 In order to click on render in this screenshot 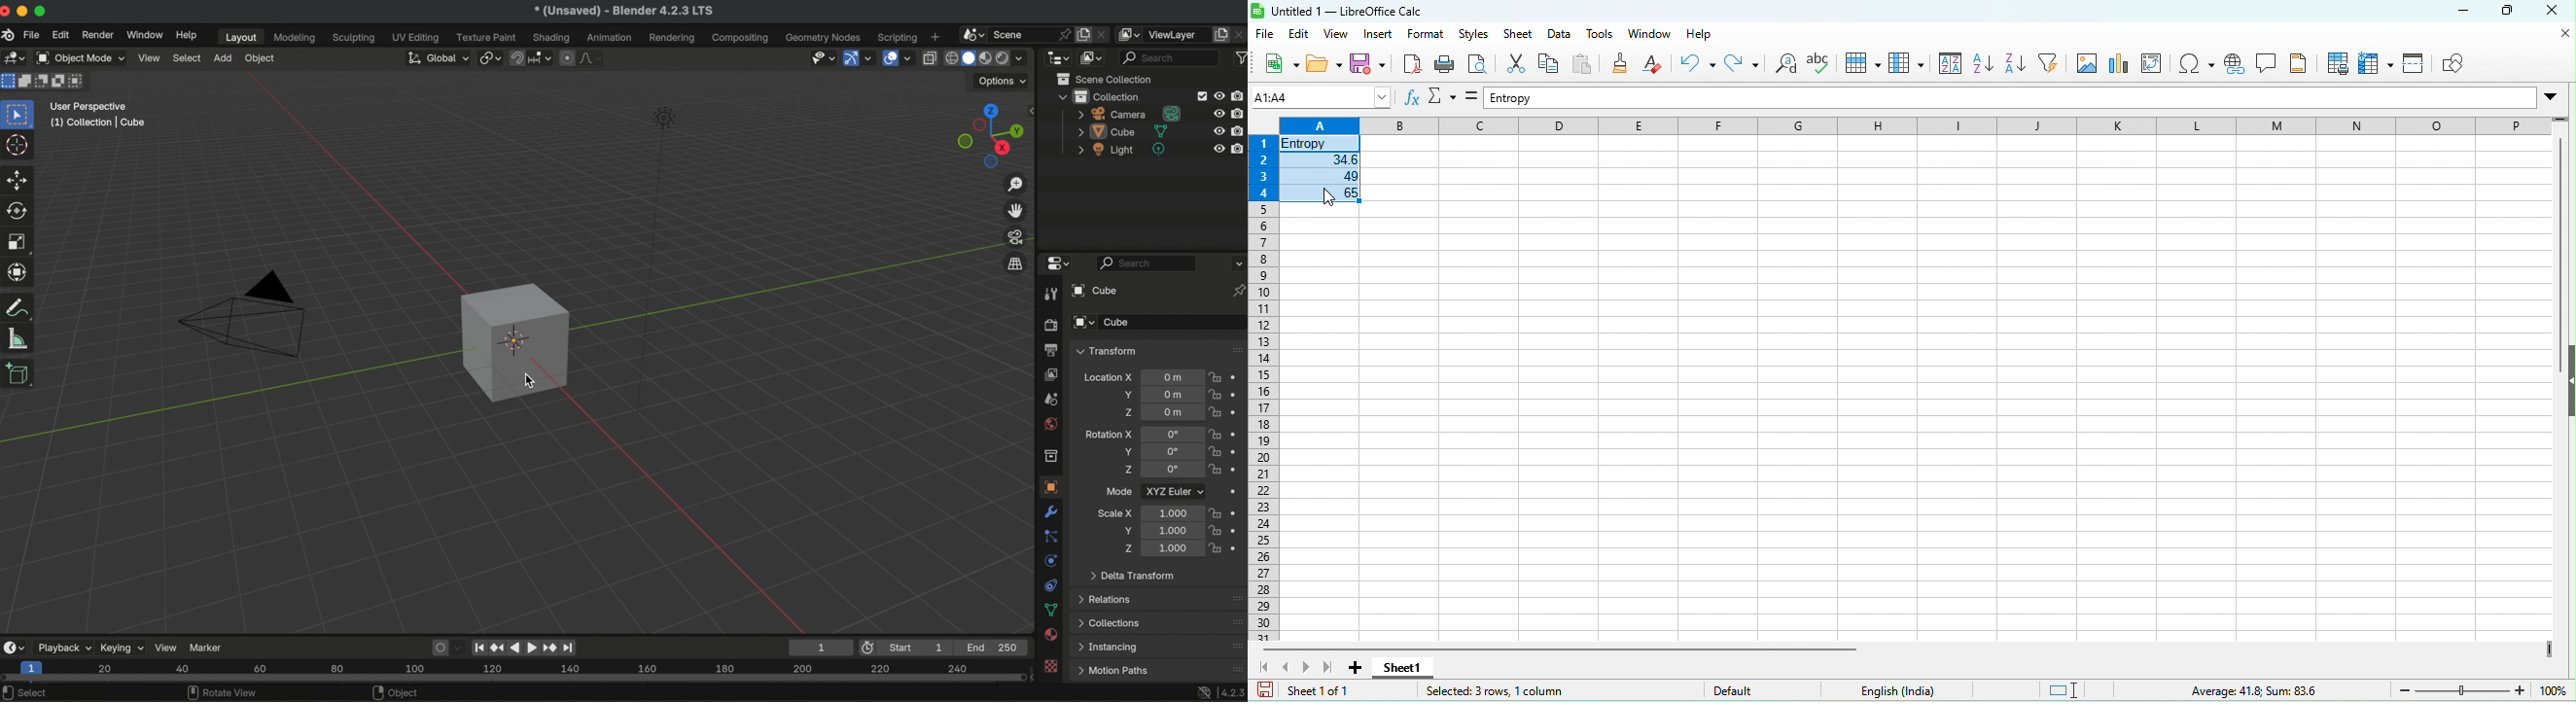, I will do `click(96, 35)`.